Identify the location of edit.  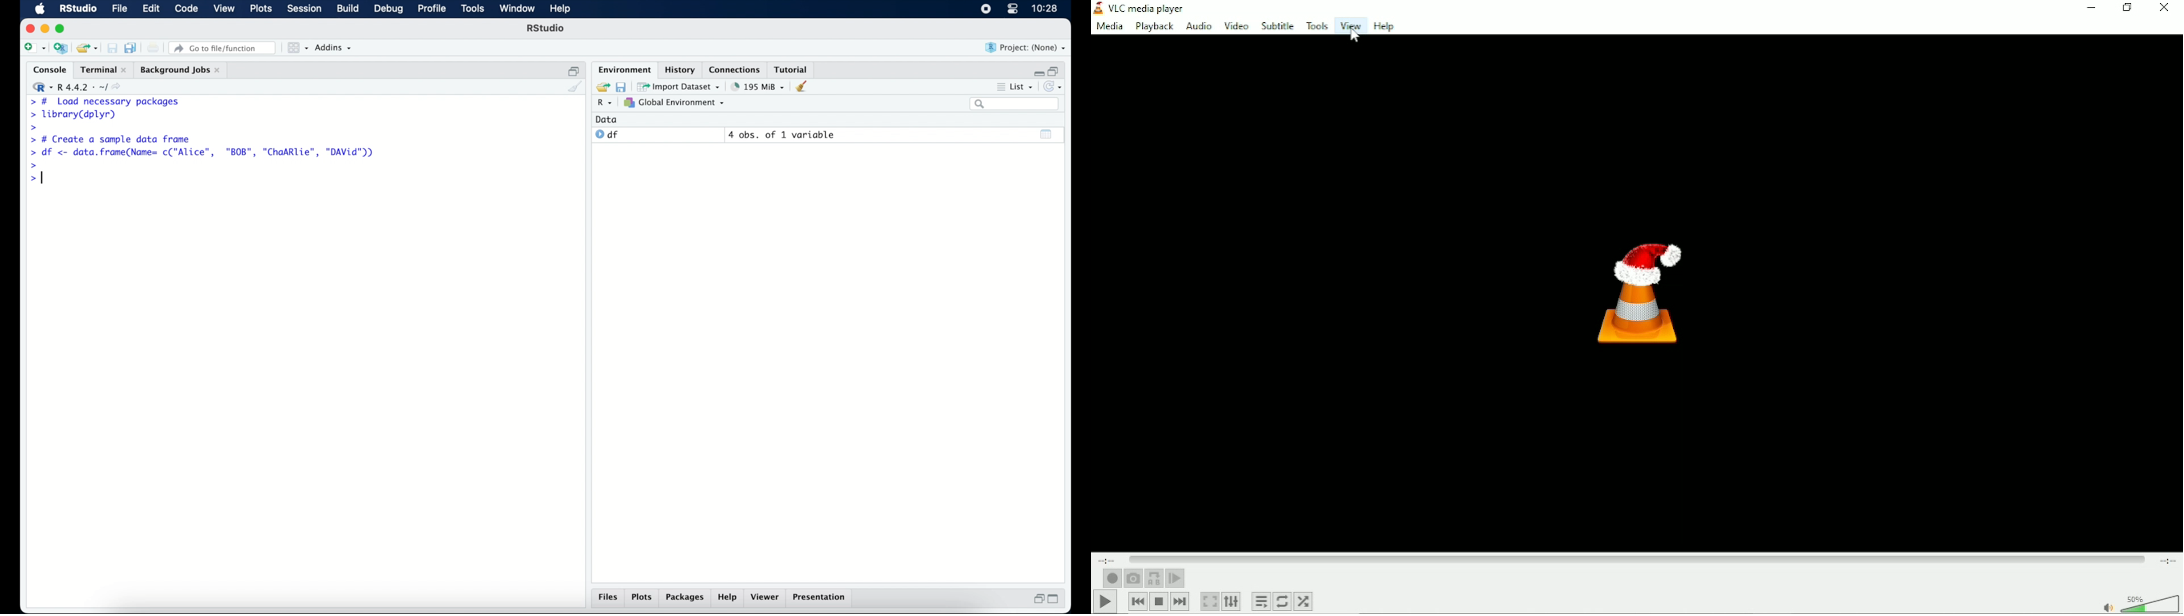
(150, 9).